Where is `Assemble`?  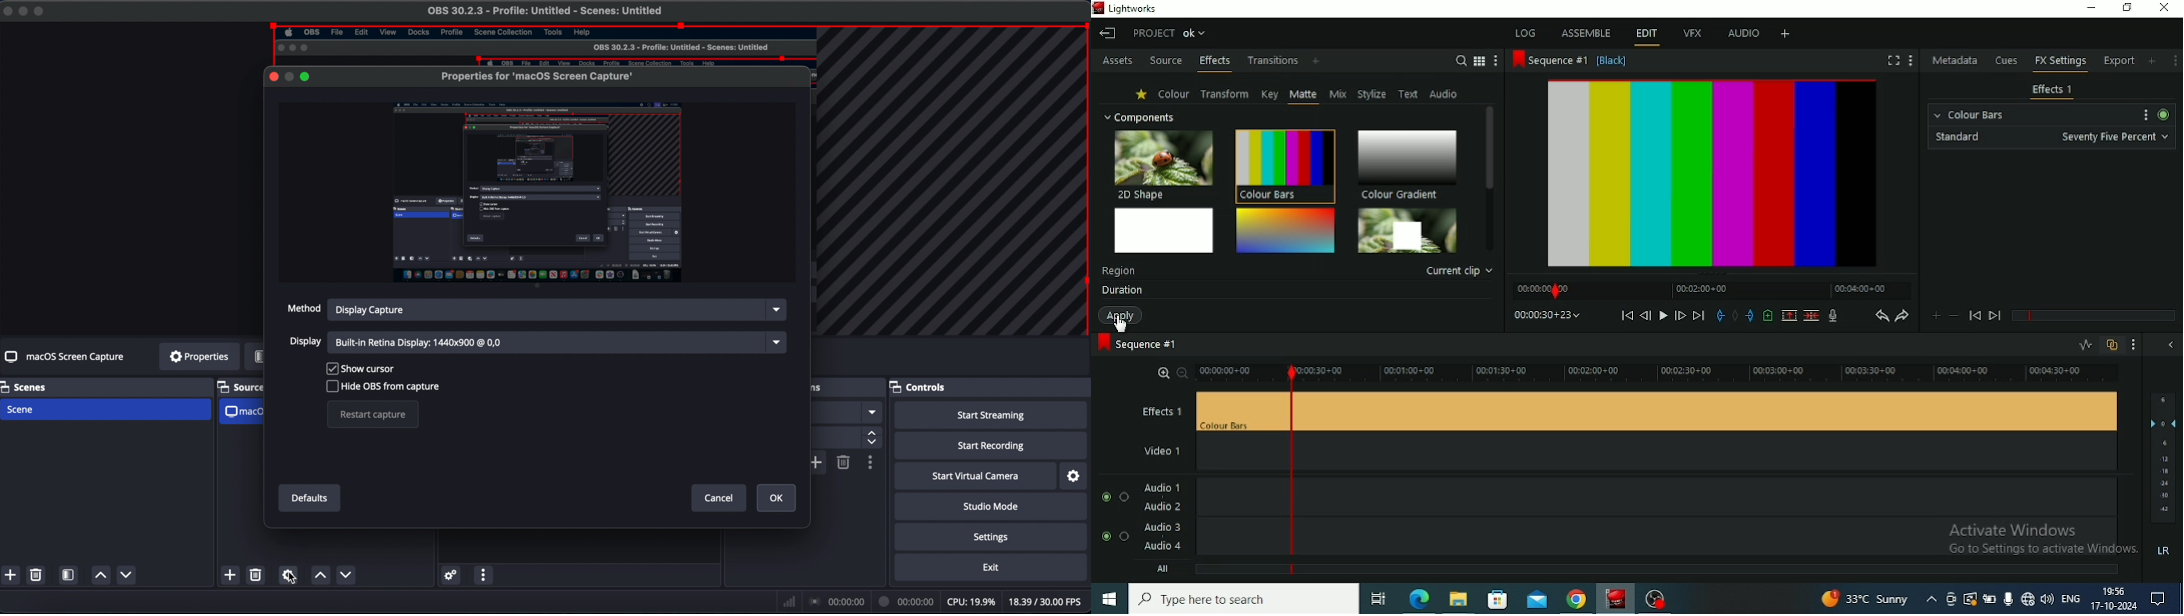 Assemble is located at coordinates (1585, 32).